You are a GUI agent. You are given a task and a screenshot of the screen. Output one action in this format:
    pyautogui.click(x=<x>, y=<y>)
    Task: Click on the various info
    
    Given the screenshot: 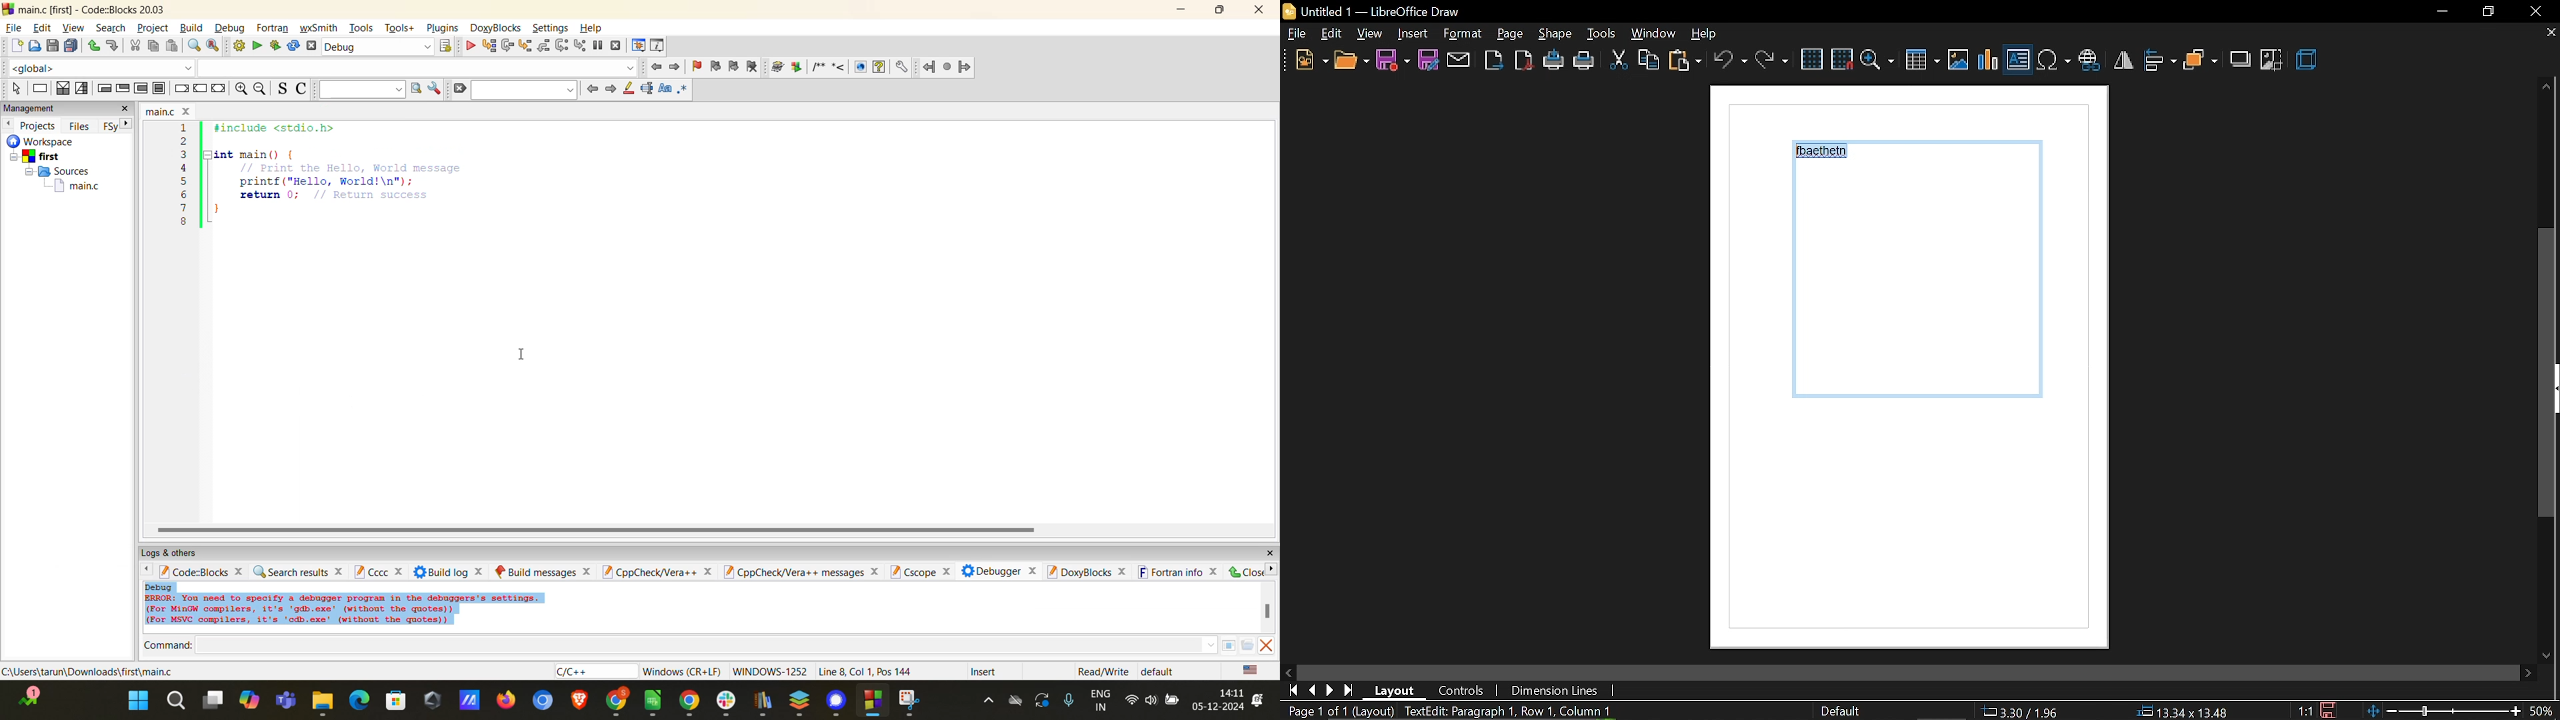 What is the action you would take?
    pyautogui.click(x=659, y=46)
    